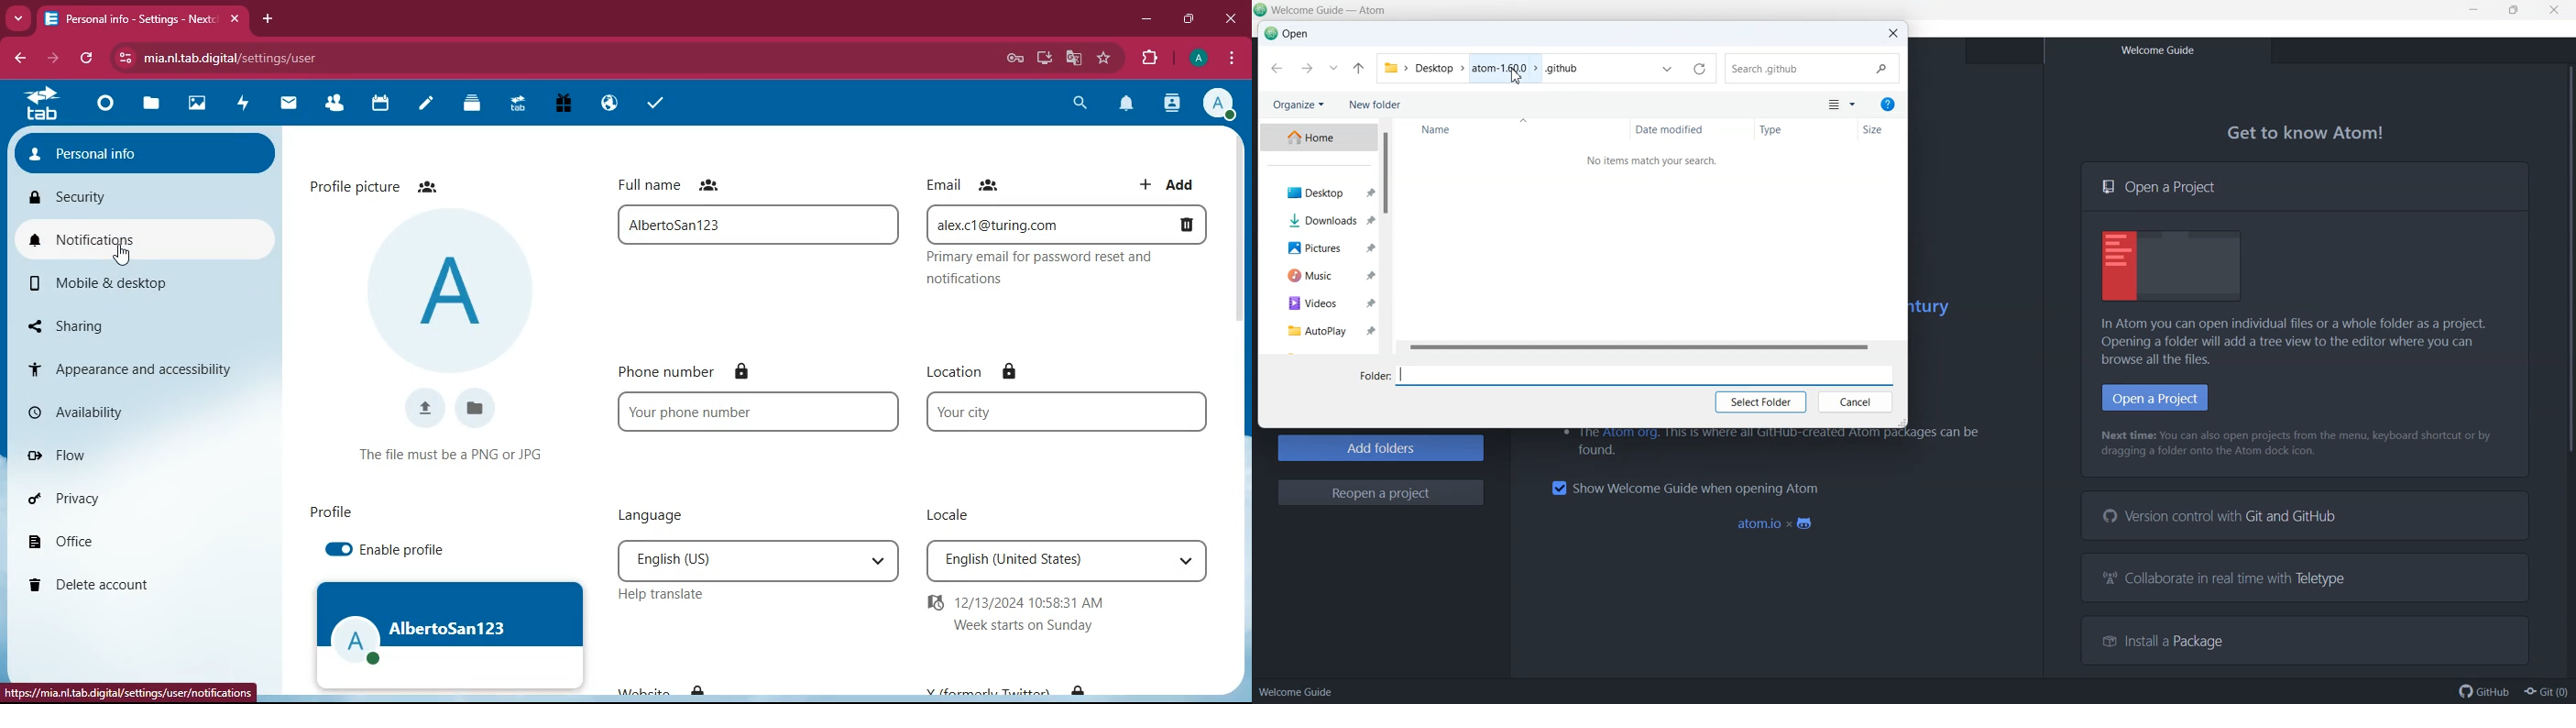 The image size is (2576, 728). Describe the element at coordinates (1043, 60) in the screenshot. I see `desktop` at that location.